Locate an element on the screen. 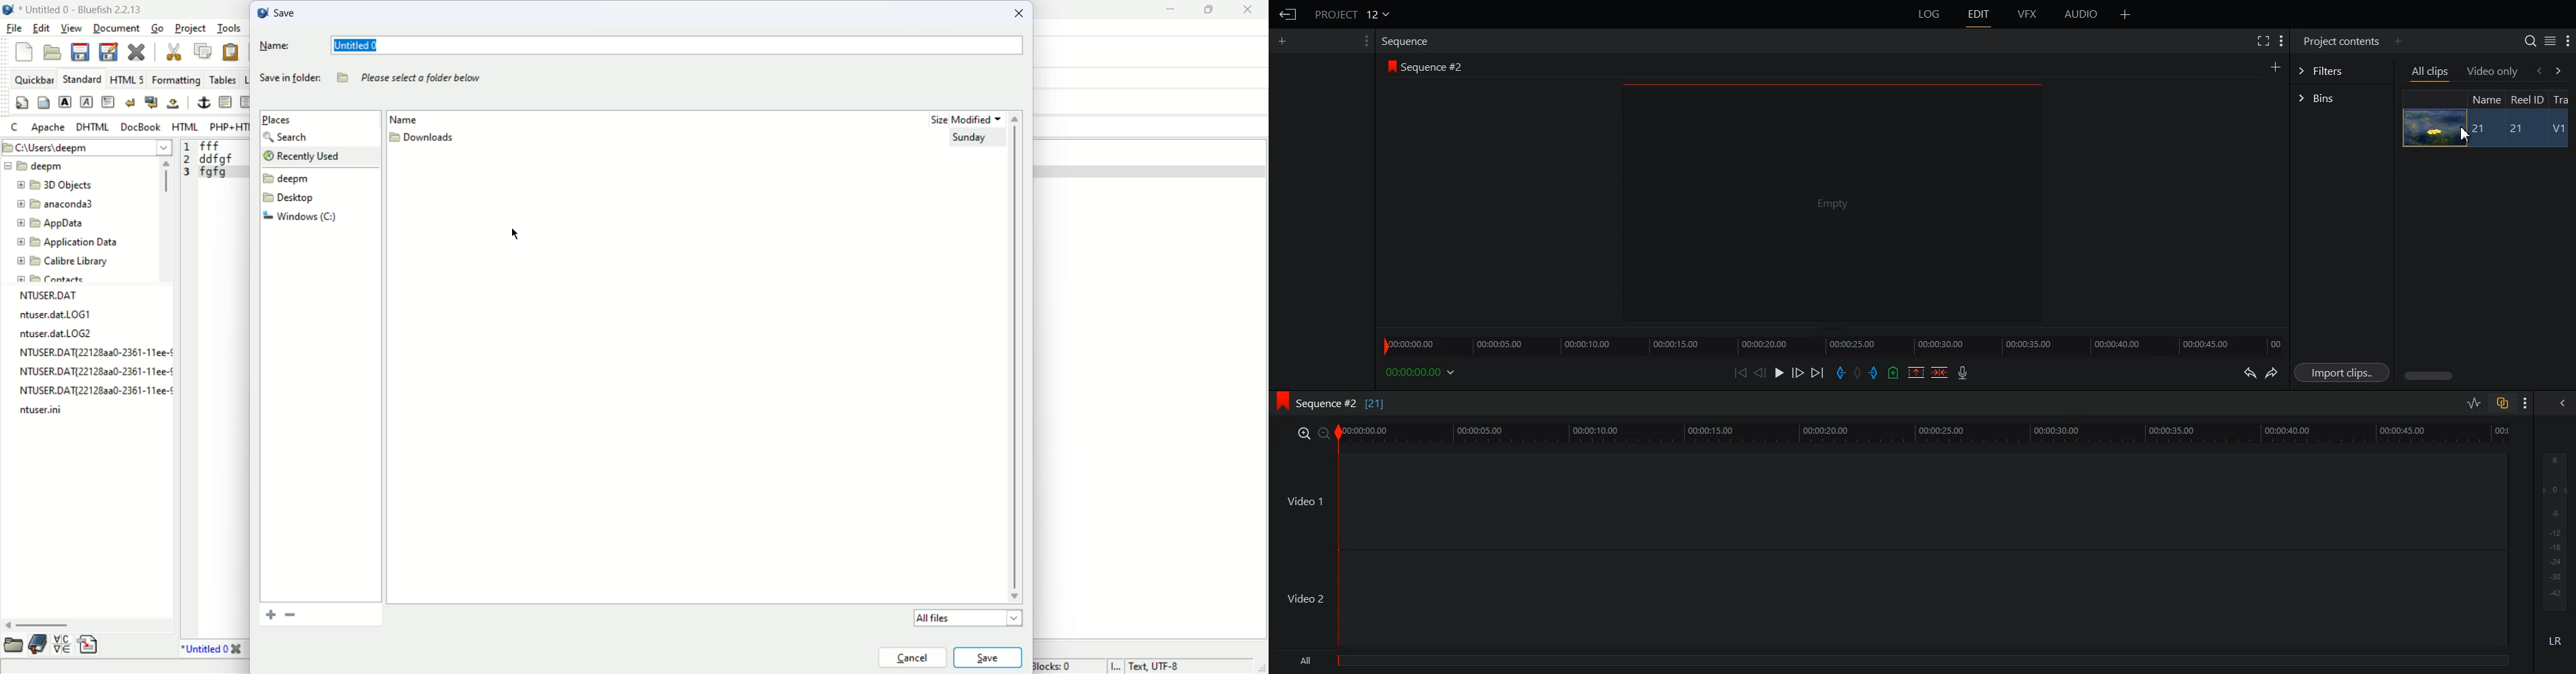 The width and height of the screenshot is (2576, 700). All clips is located at coordinates (2431, 73).